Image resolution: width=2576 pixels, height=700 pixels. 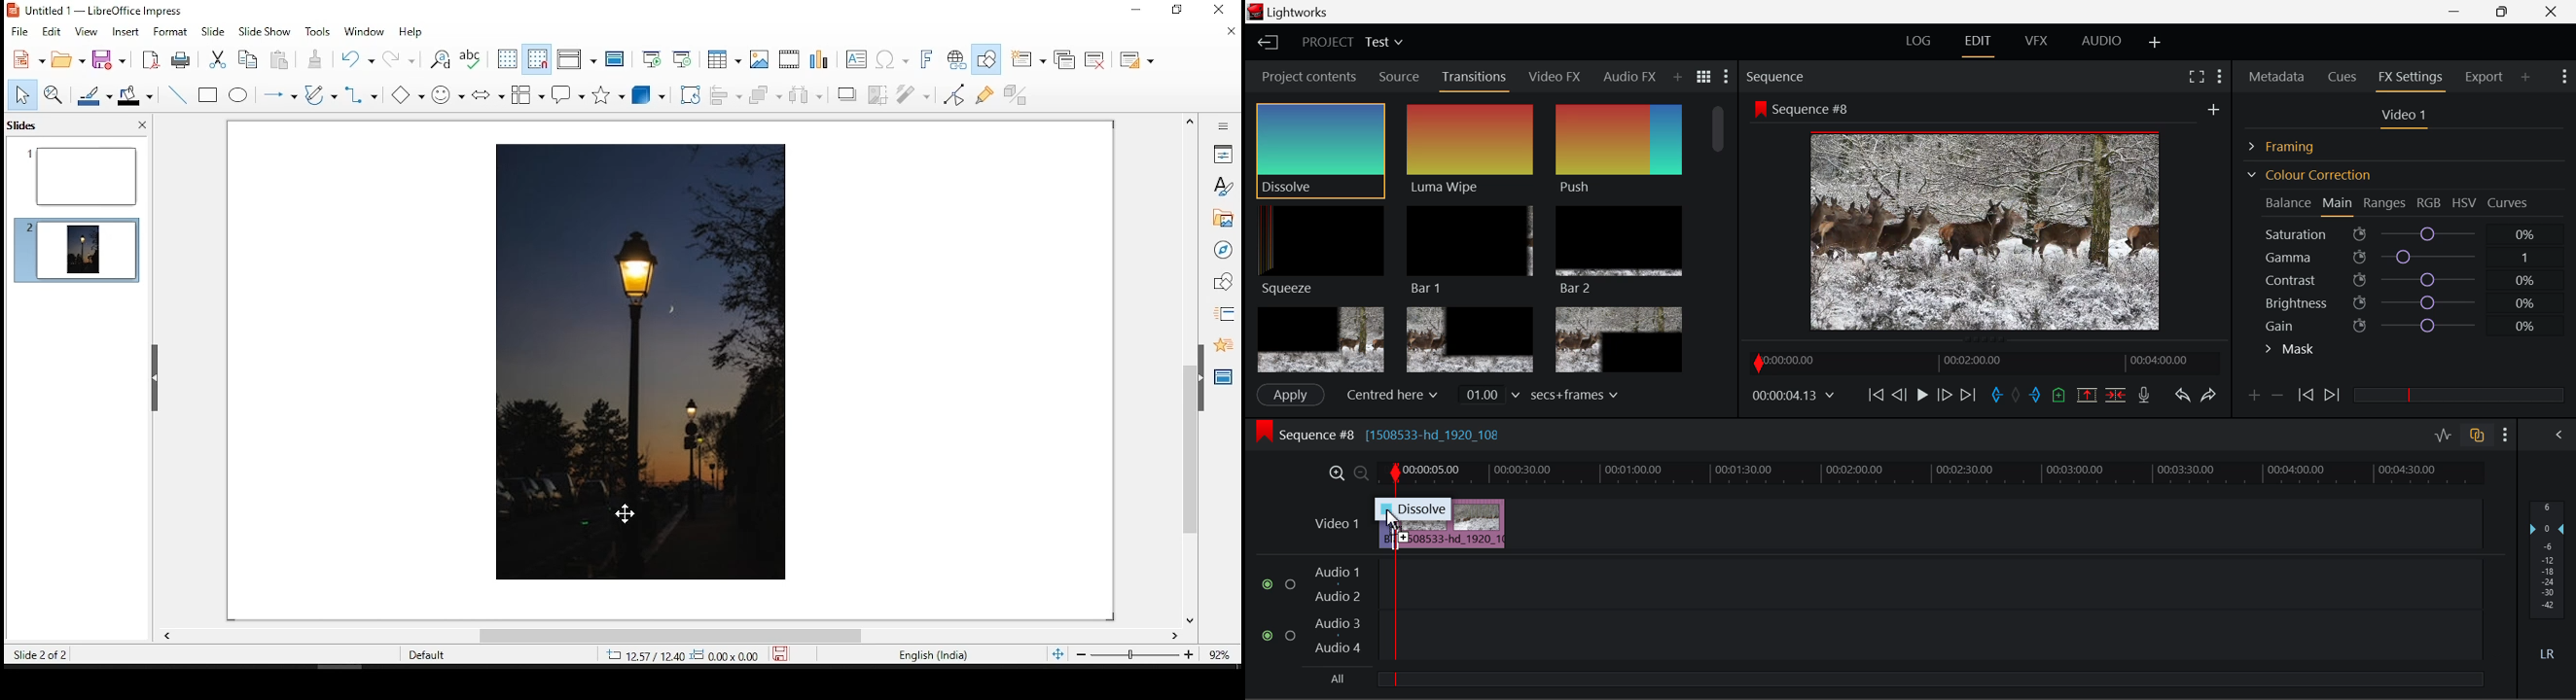 What do you see at coordinates (1682, 77) in the screenshot?
I see `Search` at bounding box center [1682, 77].